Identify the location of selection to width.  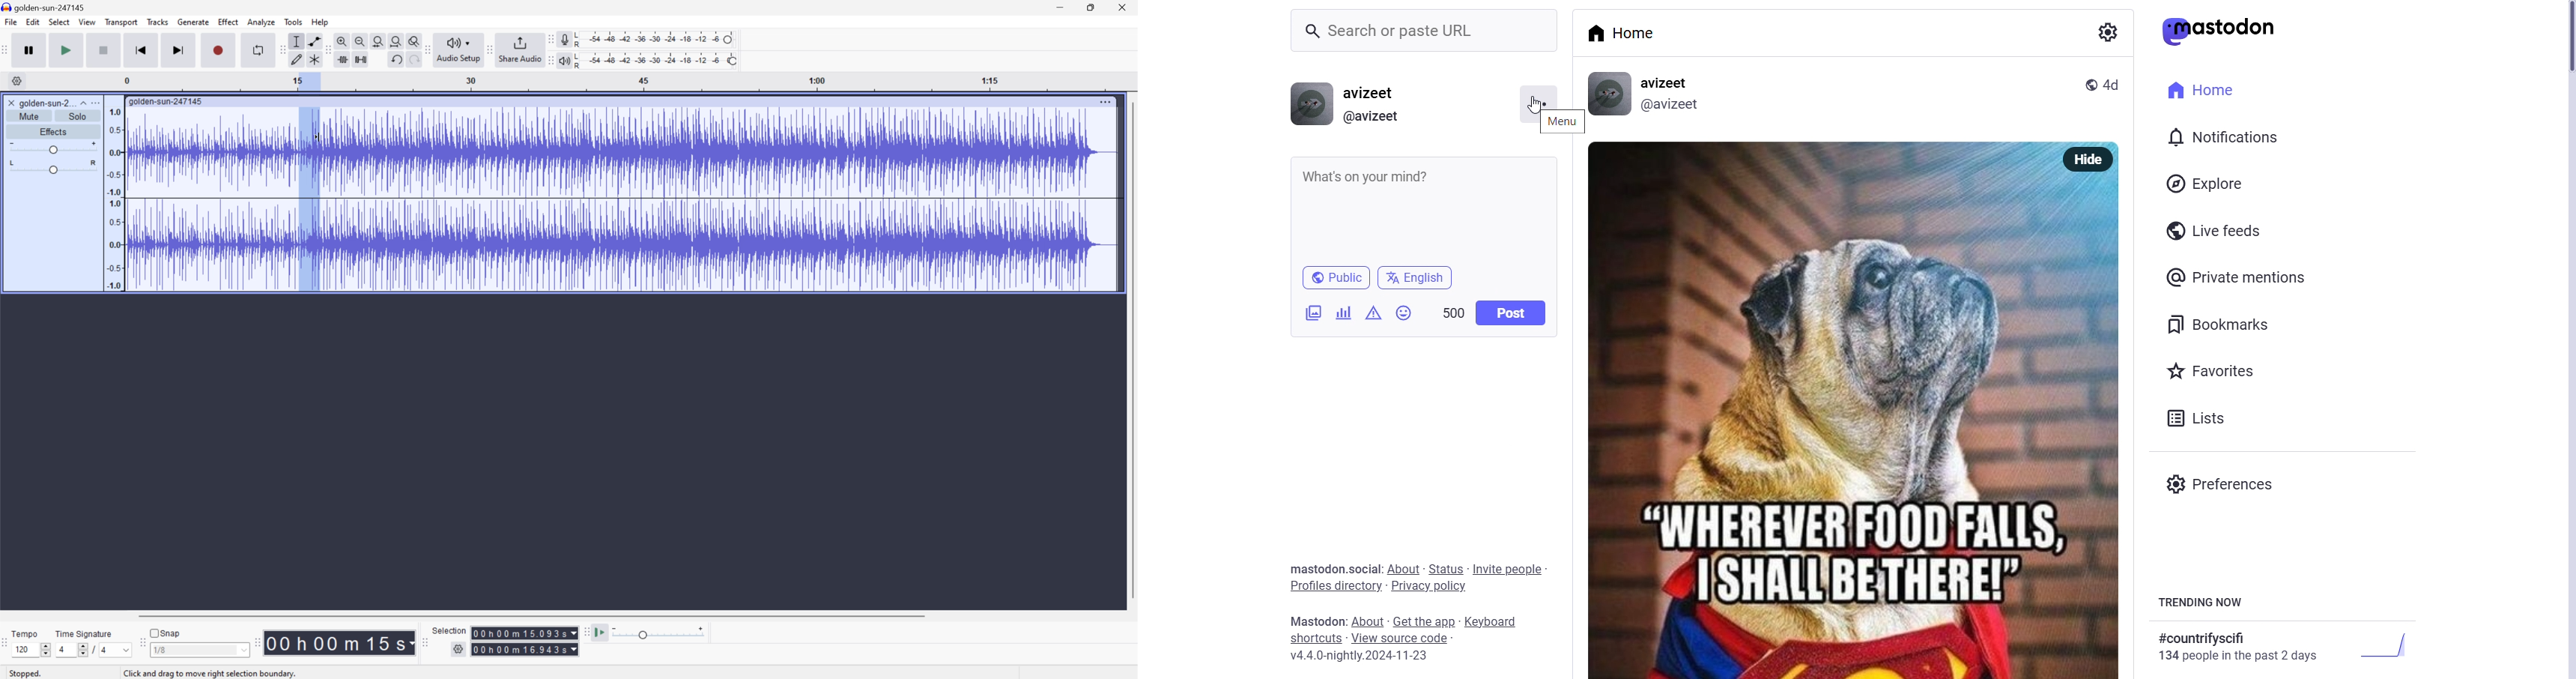
(379, 40).